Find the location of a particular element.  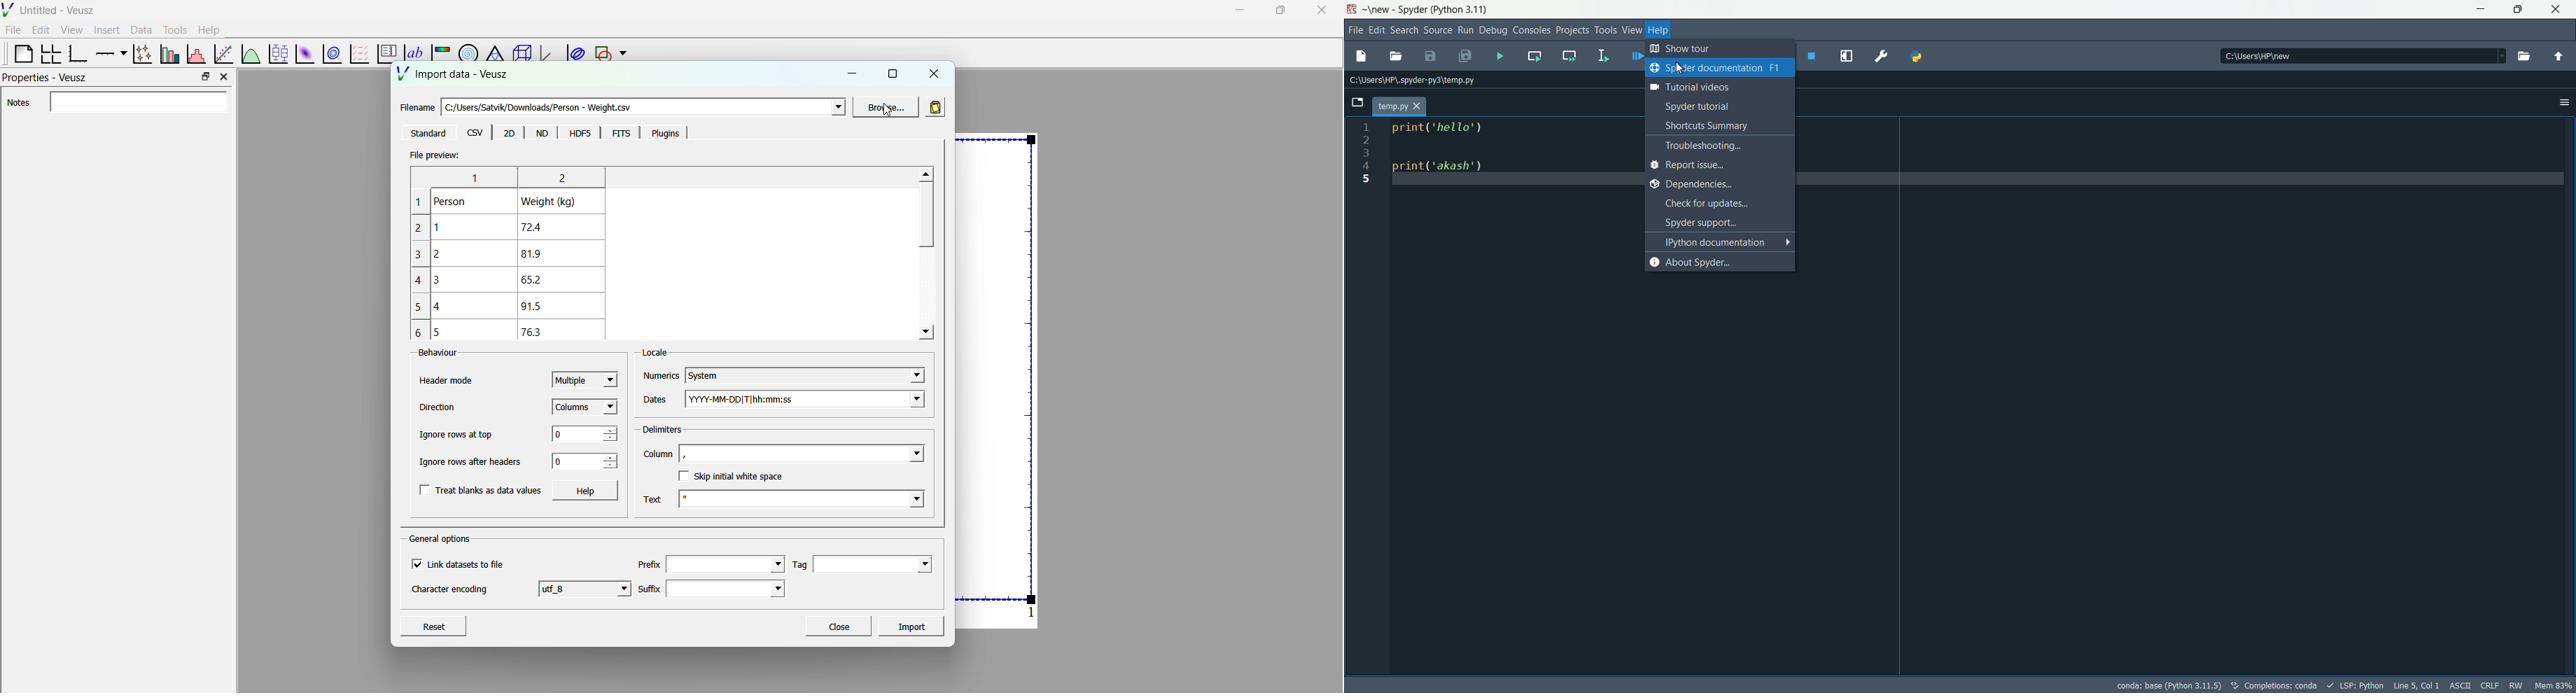

Locale is located at coordinates (657, 349).